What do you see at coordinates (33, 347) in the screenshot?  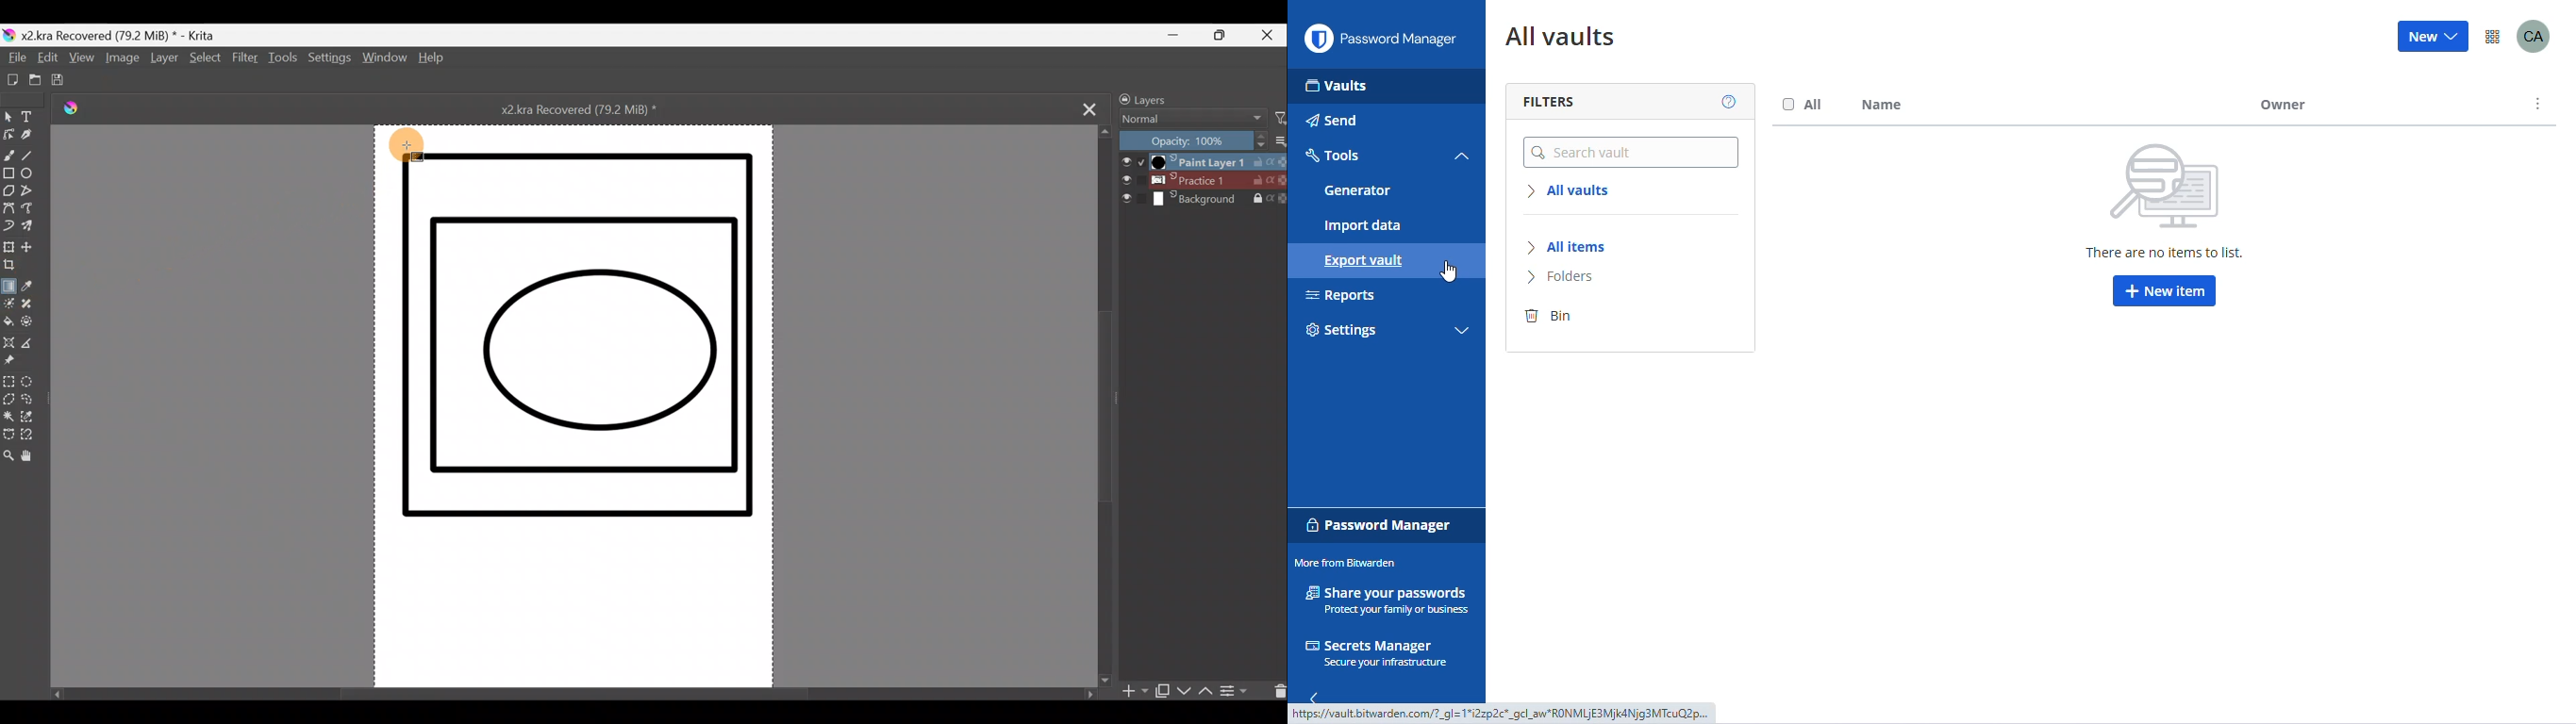 I see `Measure the distance between two points` at bounding box center [33, 347].